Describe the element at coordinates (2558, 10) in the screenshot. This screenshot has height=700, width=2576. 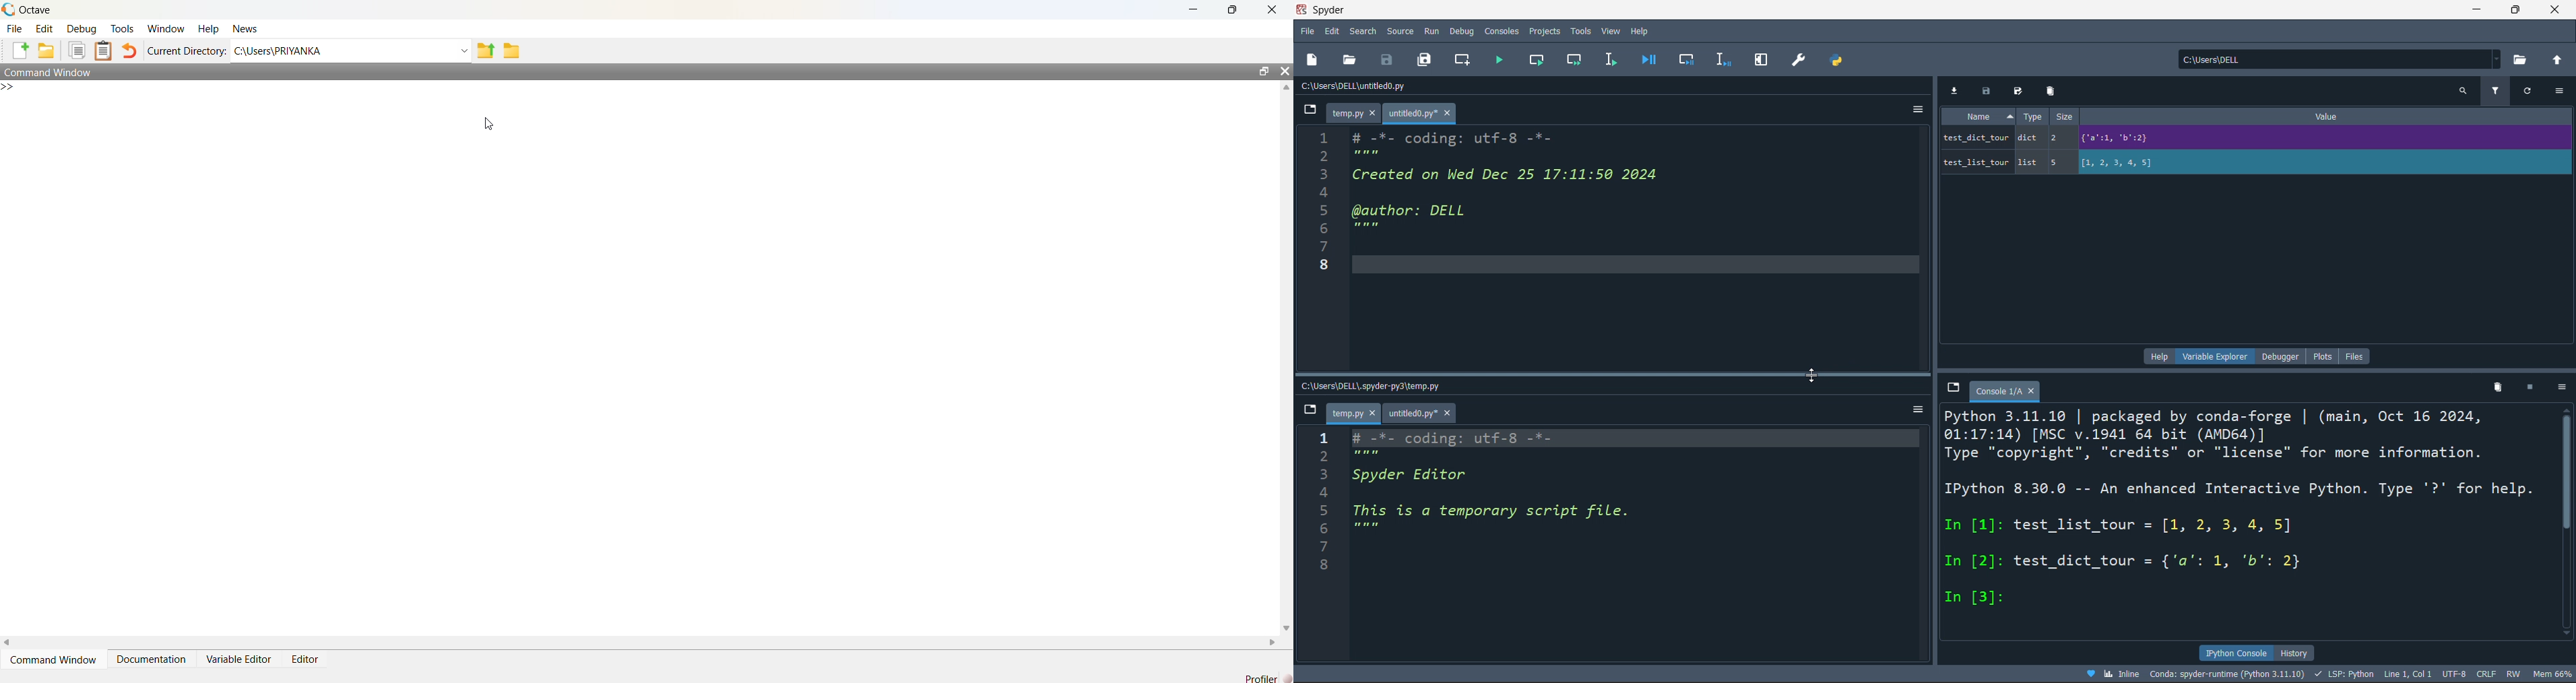
I see `close` at that location.